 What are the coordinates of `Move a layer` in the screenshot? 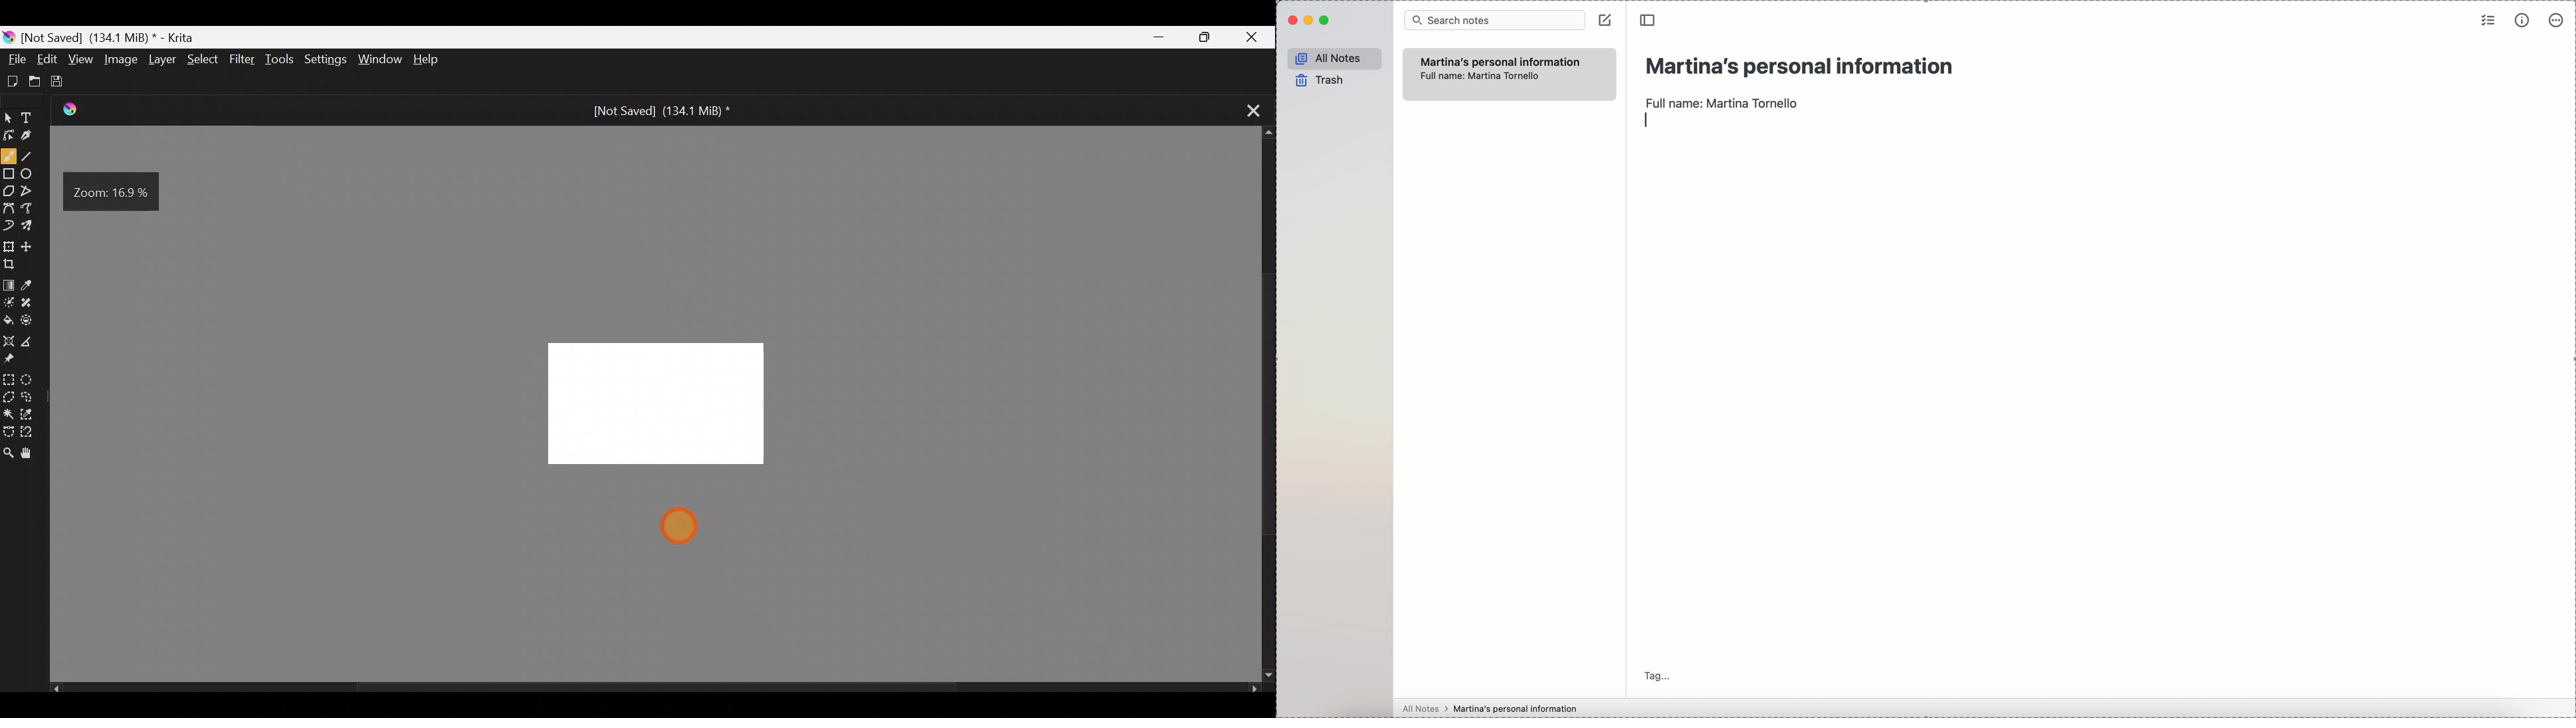 It's located at (32, 245).